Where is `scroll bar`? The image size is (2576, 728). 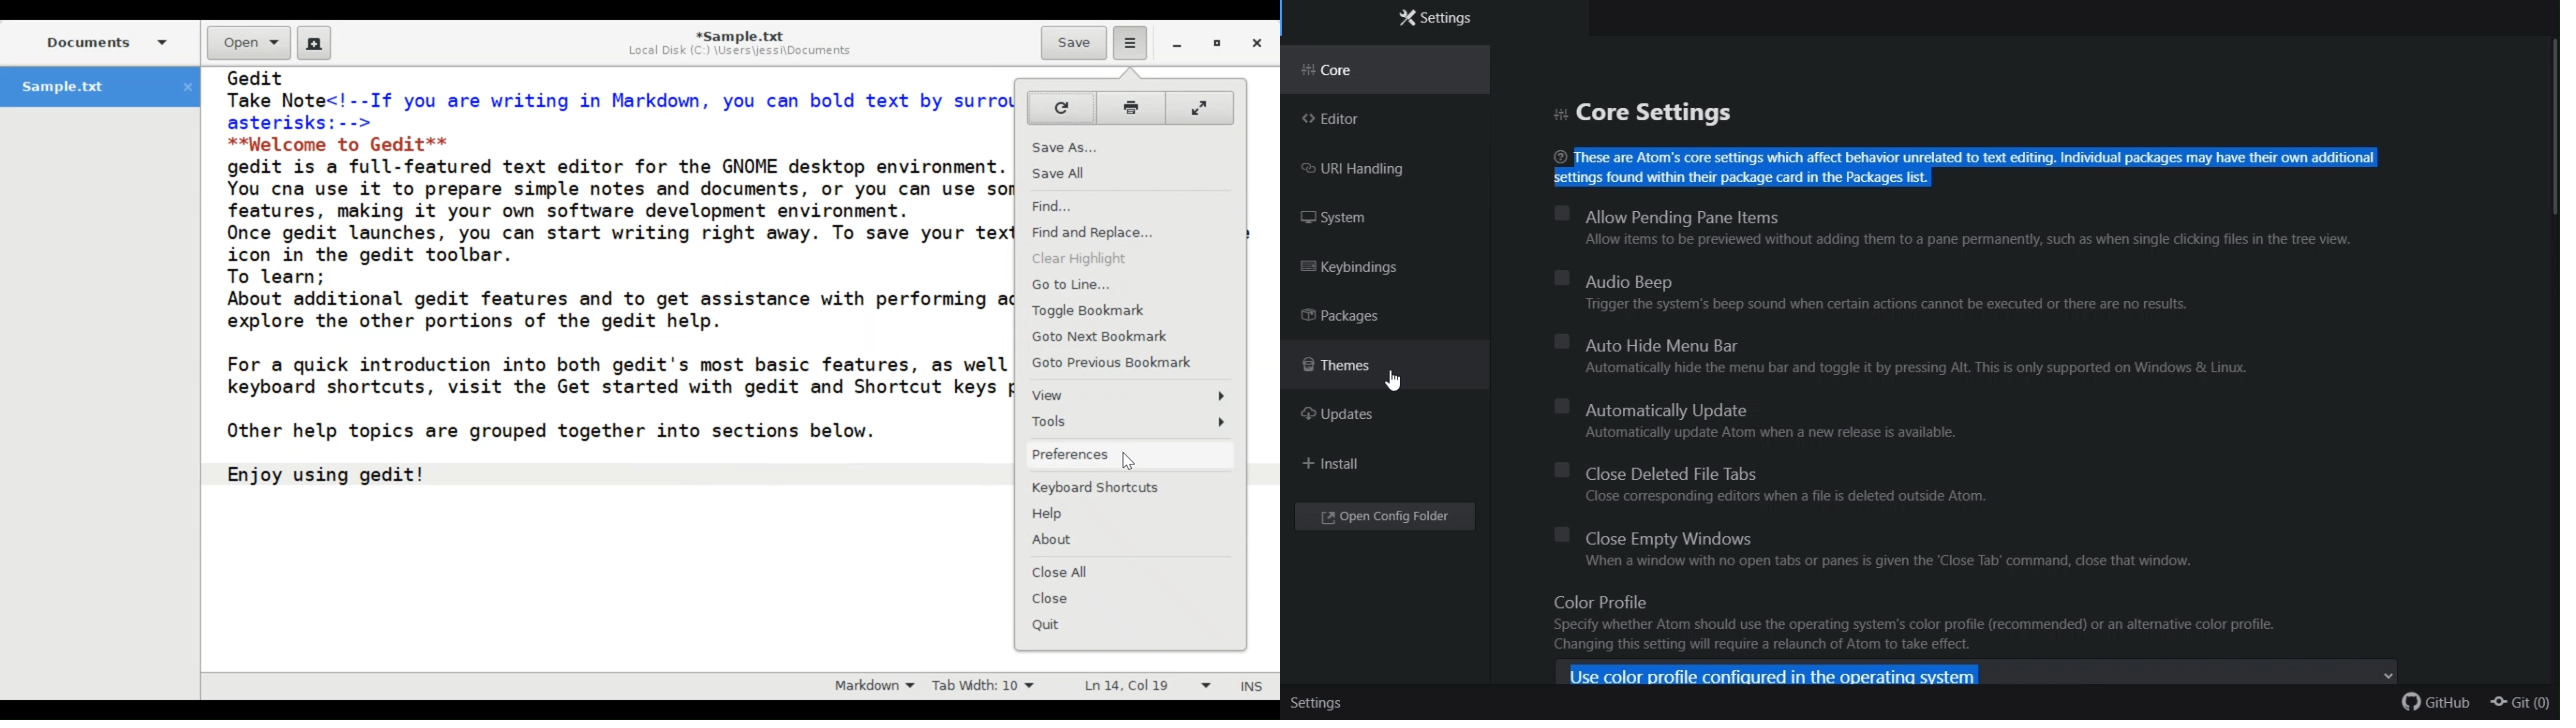
scroll bar is located at coordinates (2550, 136).